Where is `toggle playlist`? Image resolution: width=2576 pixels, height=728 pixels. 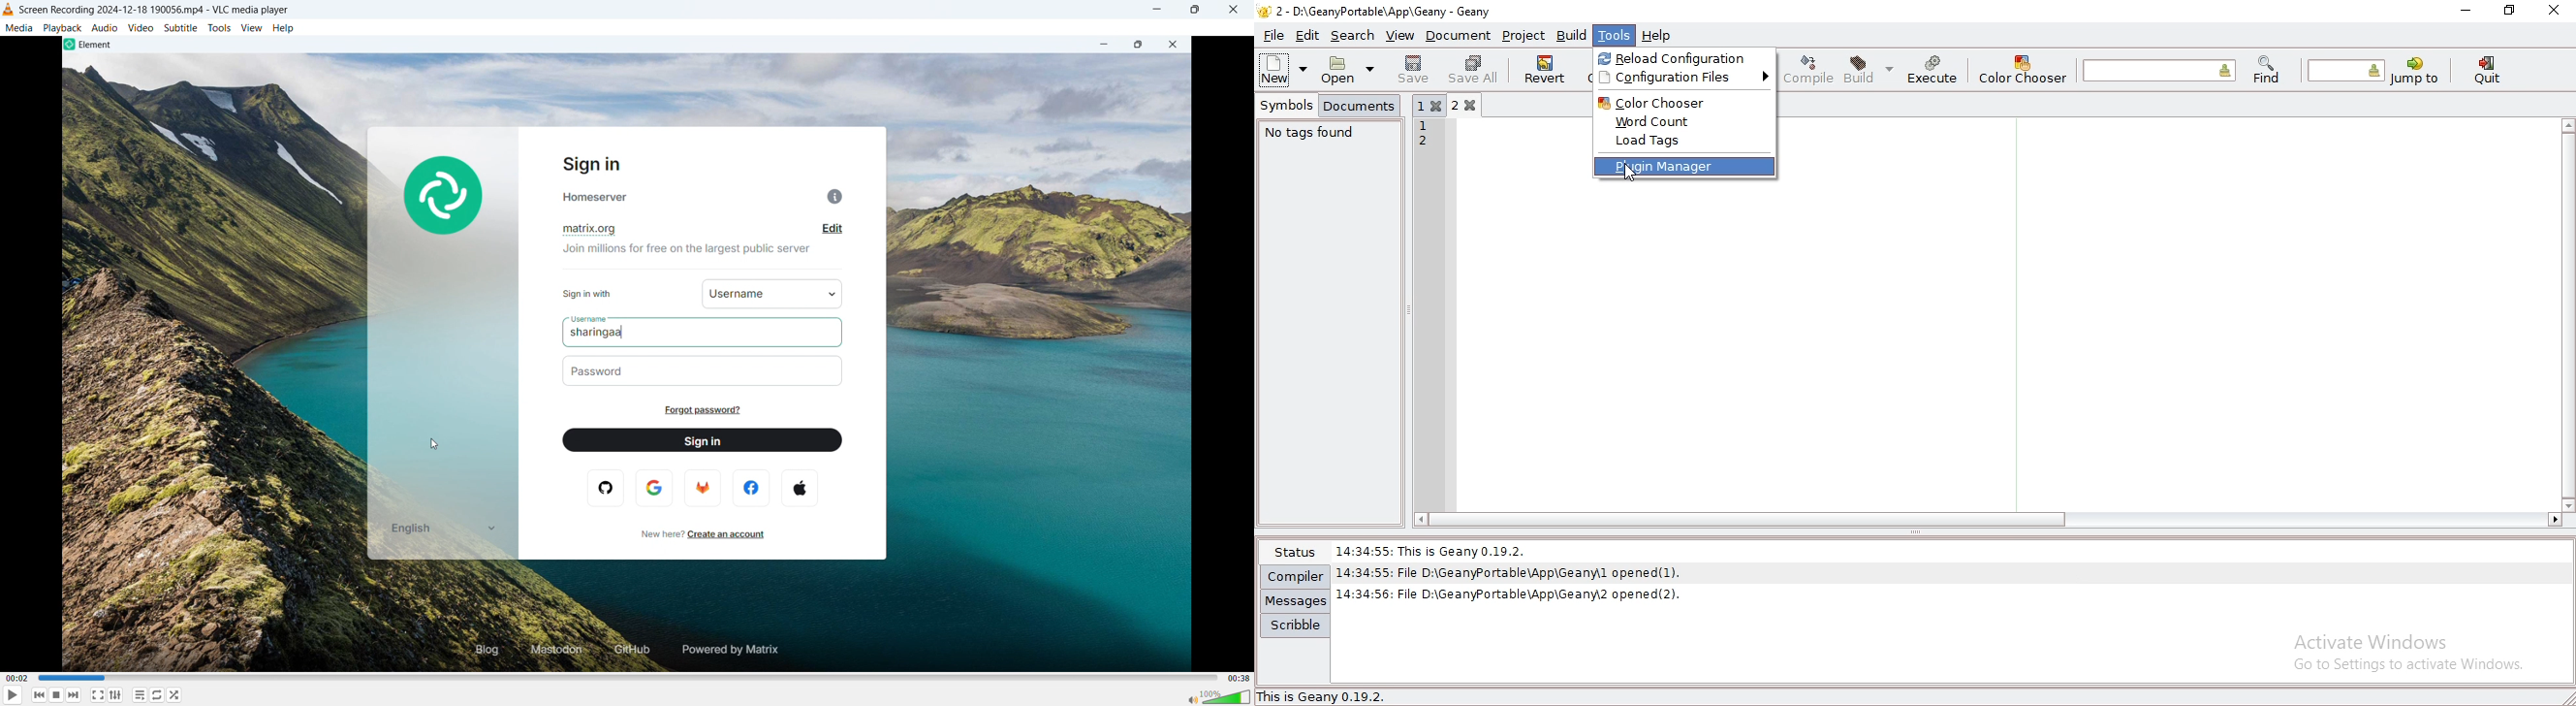
toggle playlist is located at coordinates (139, 694).